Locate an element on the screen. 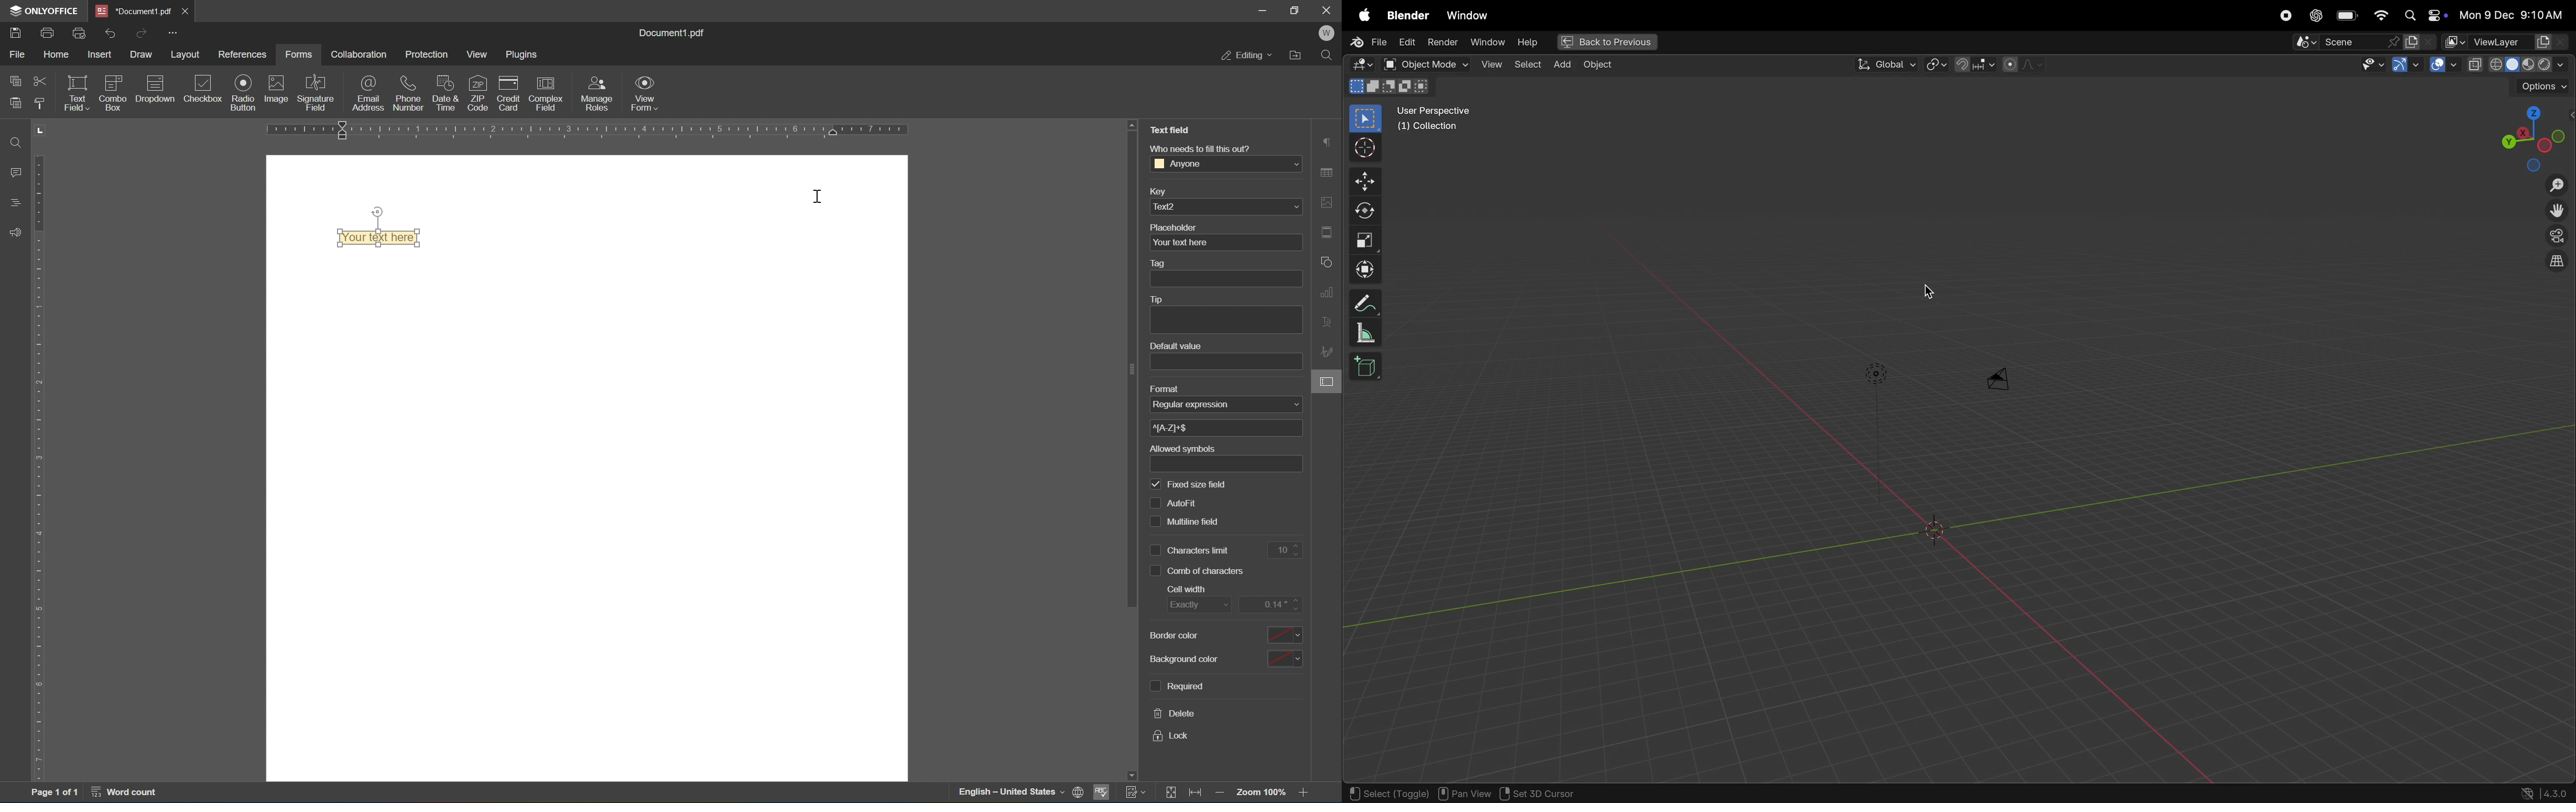 Image resolution: width=2576 pixels, height=812 pixels. move the view is located at coordinates (2555, 211).